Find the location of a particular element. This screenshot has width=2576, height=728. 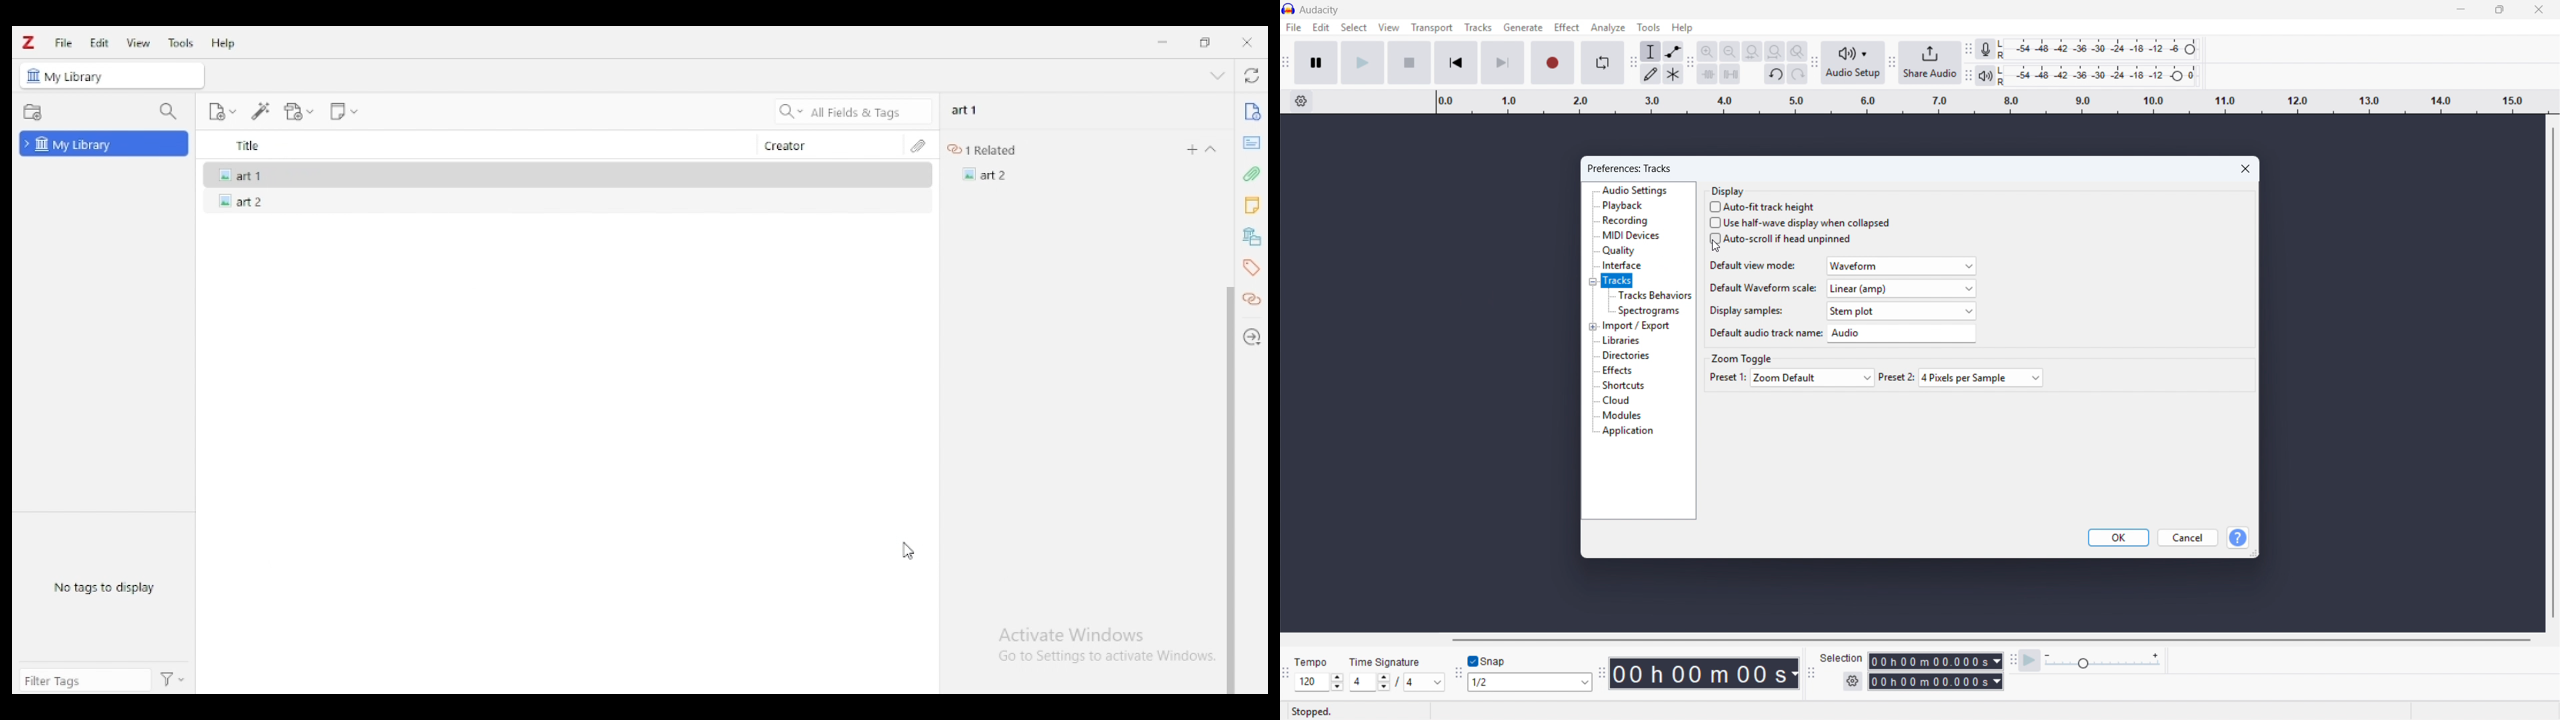

icon is located at coordinates (33, 76).